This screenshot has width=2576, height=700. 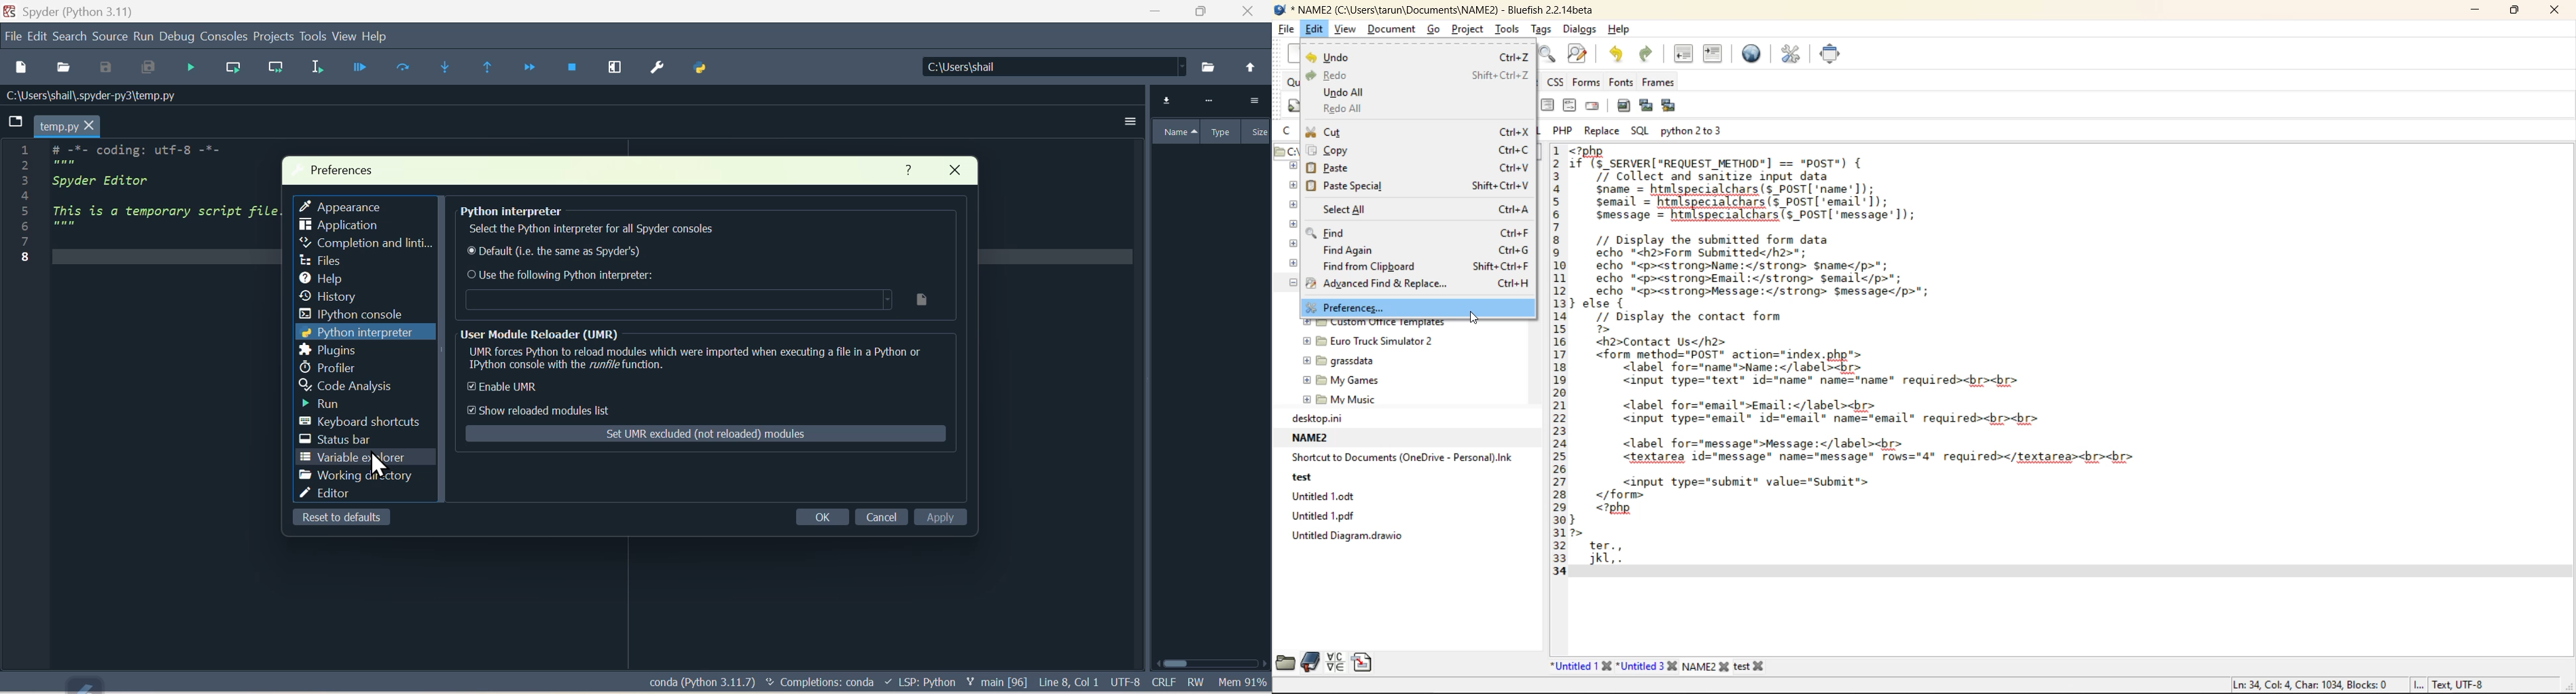 I want to click on Stop debugging, so click(x=568, y=68).